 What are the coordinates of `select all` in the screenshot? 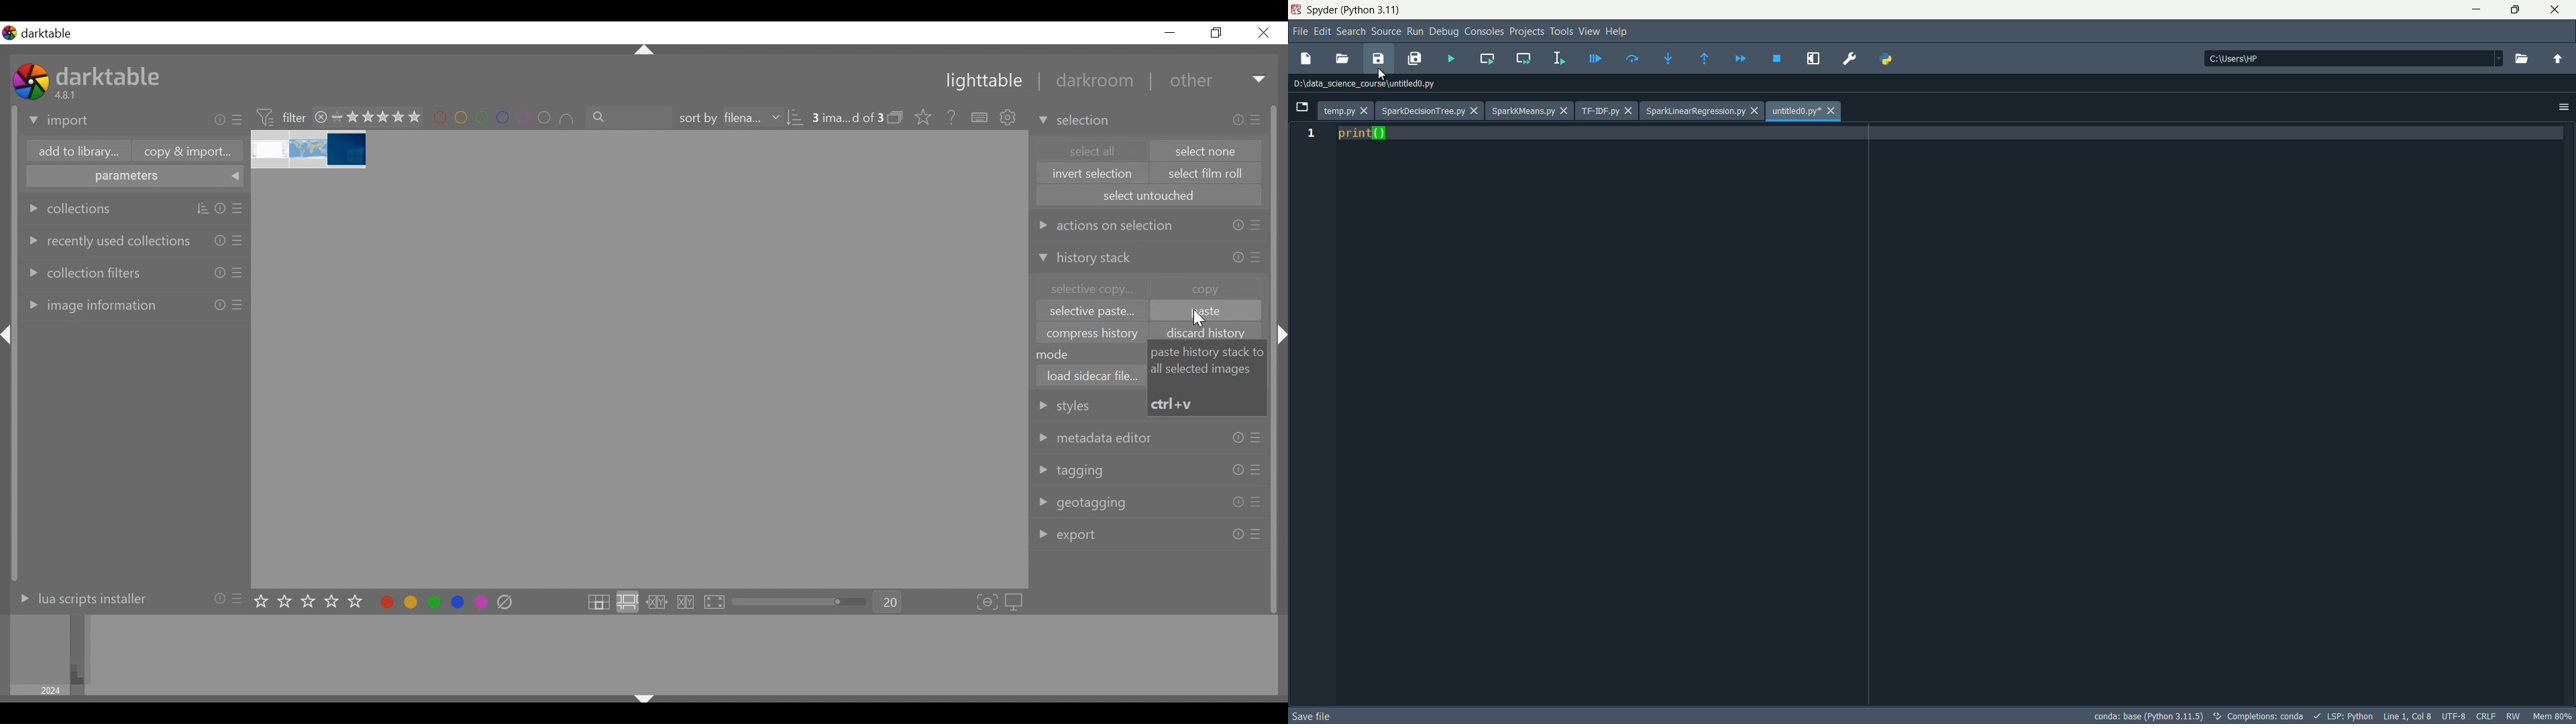 It's located at (1090, 150).